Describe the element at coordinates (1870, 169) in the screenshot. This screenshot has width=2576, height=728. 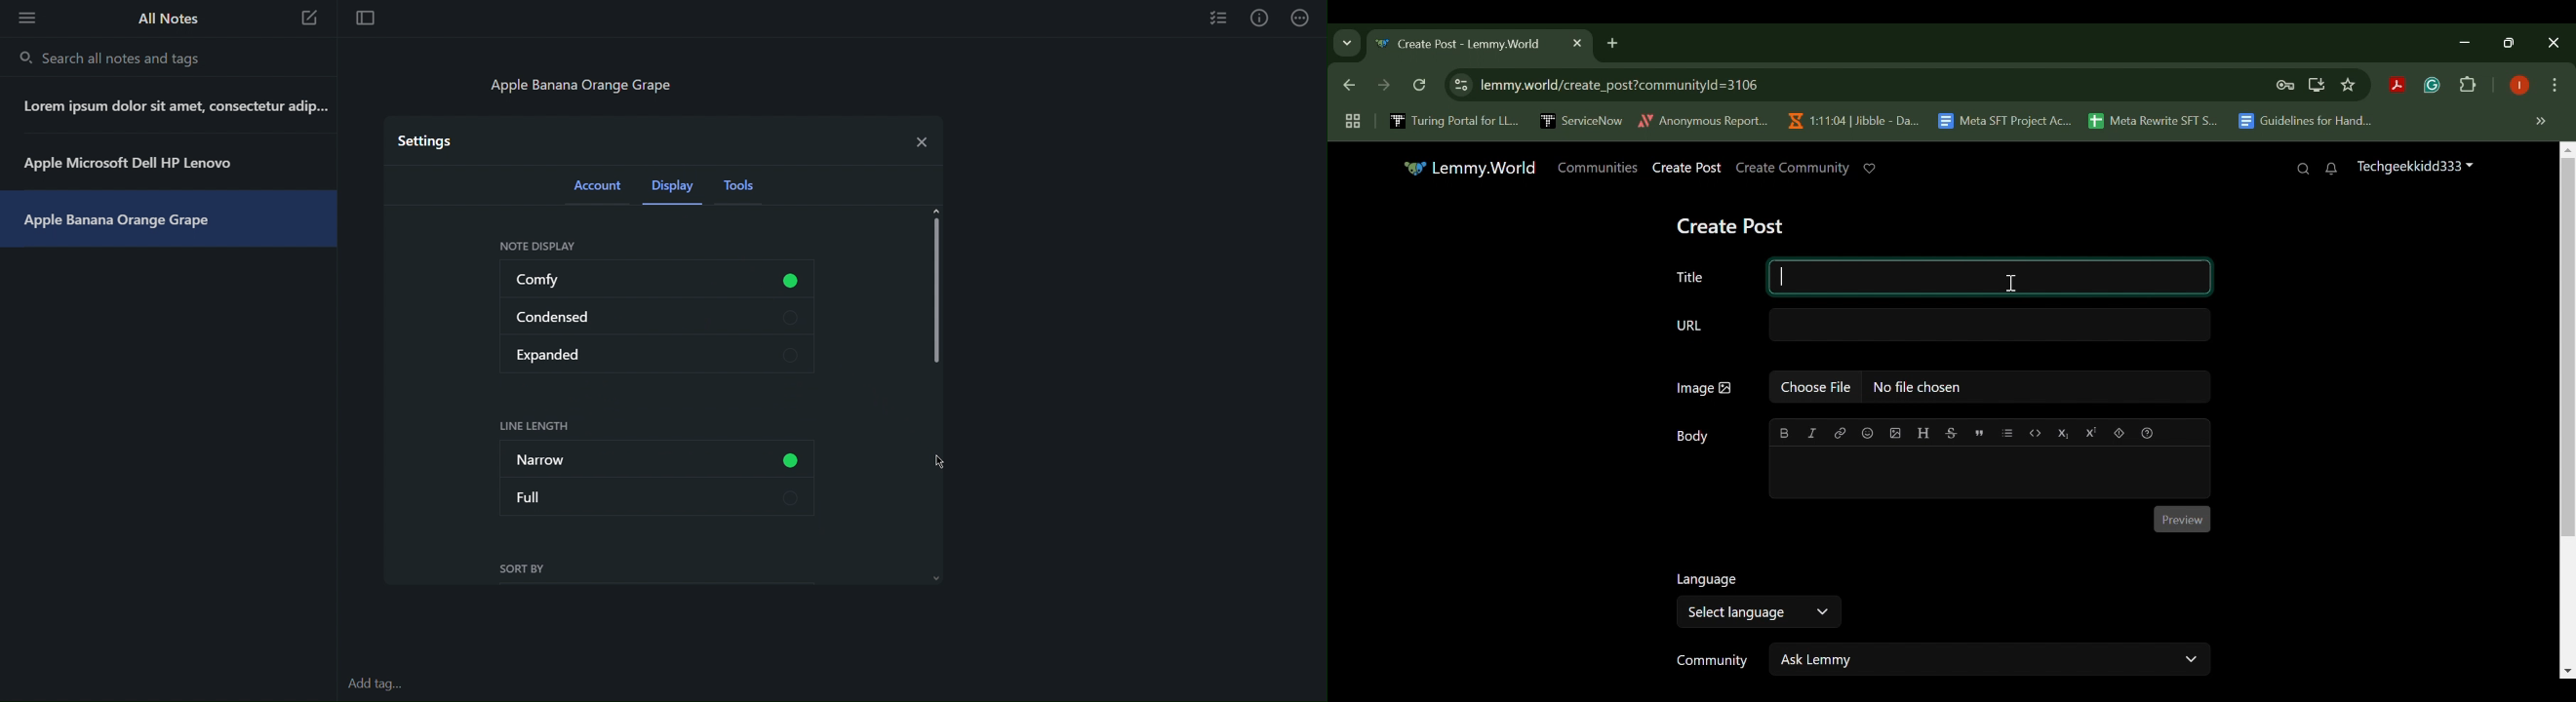
I see `Donate to Lemmy` at that location.